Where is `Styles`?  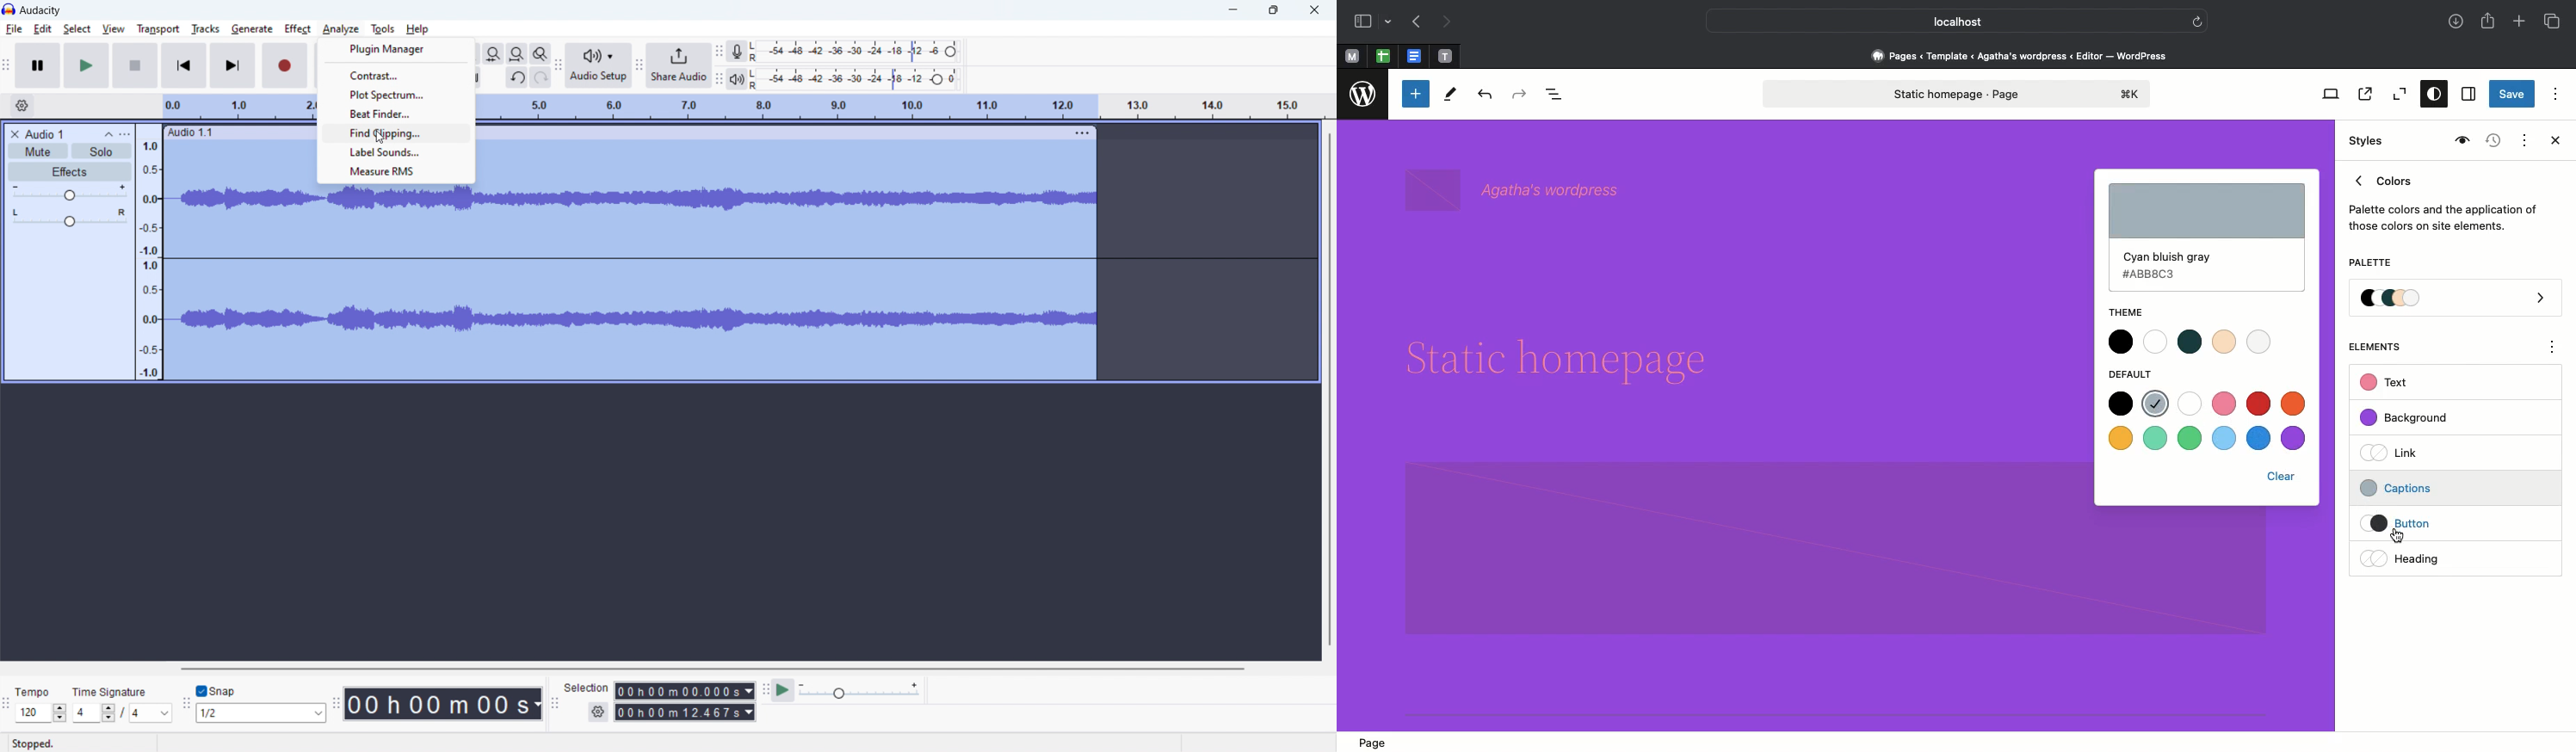
Styles is located at coordinates (2368, 141).